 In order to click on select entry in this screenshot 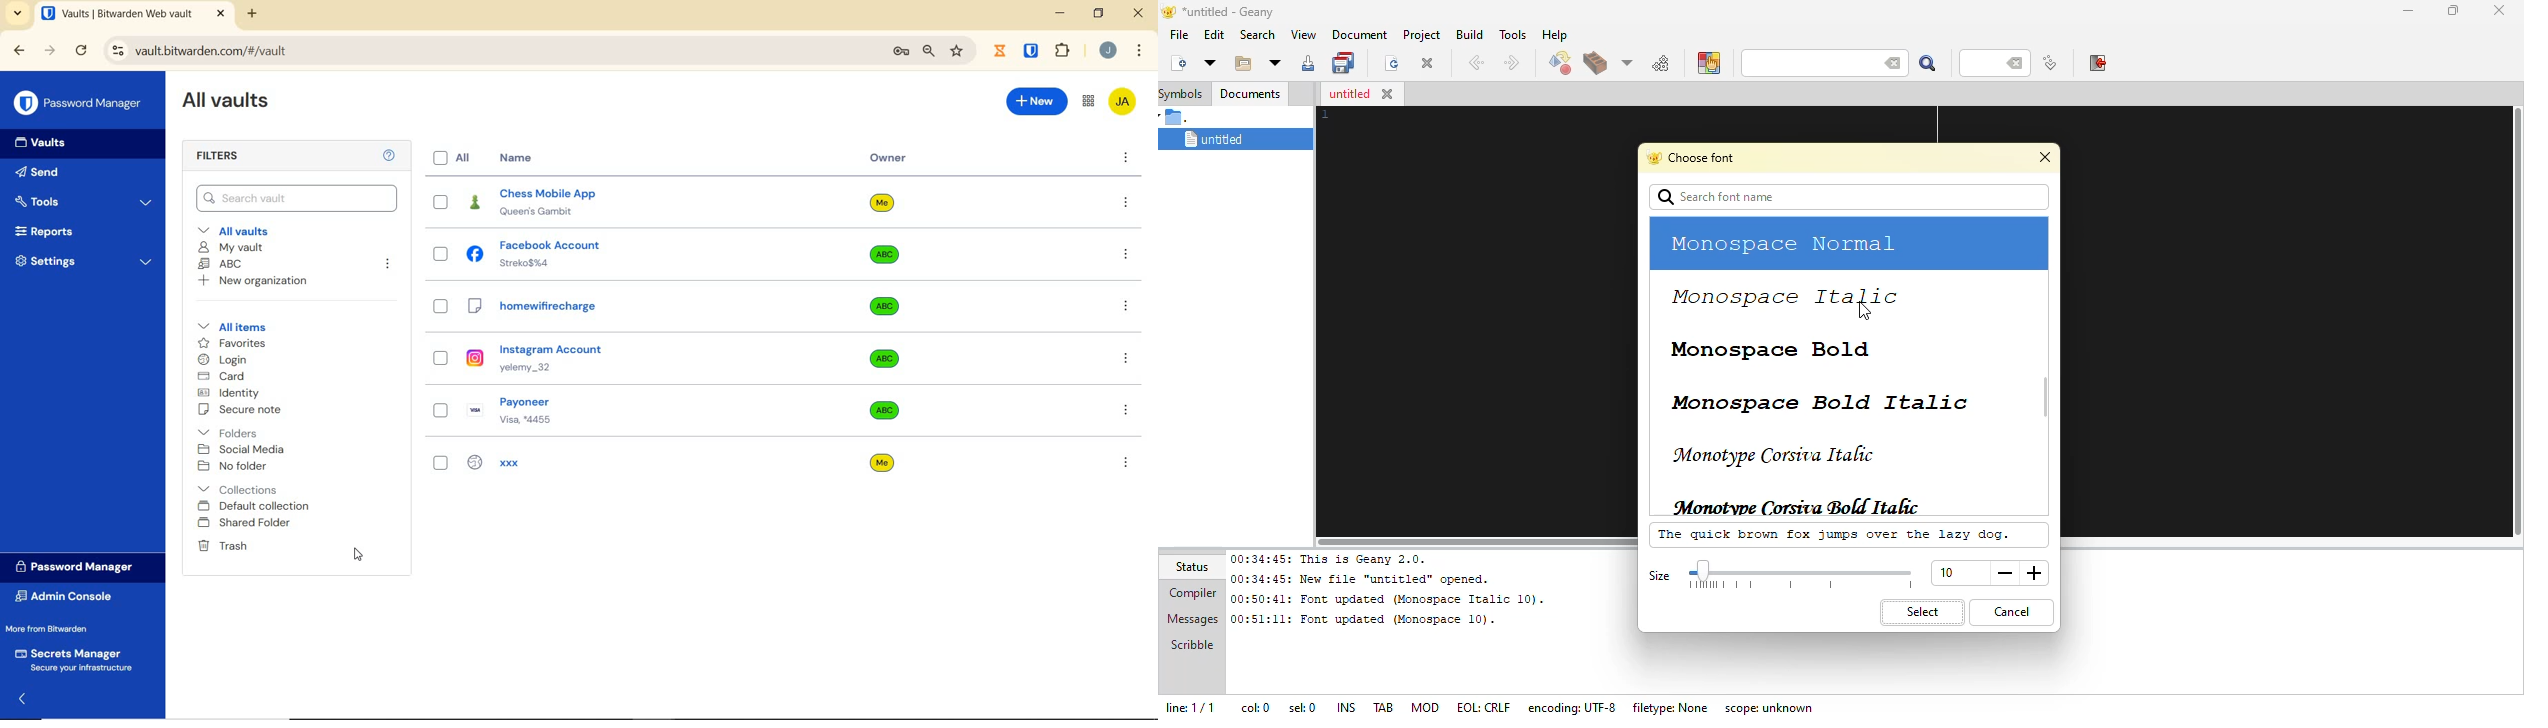, I will do `click(441, 201)`.